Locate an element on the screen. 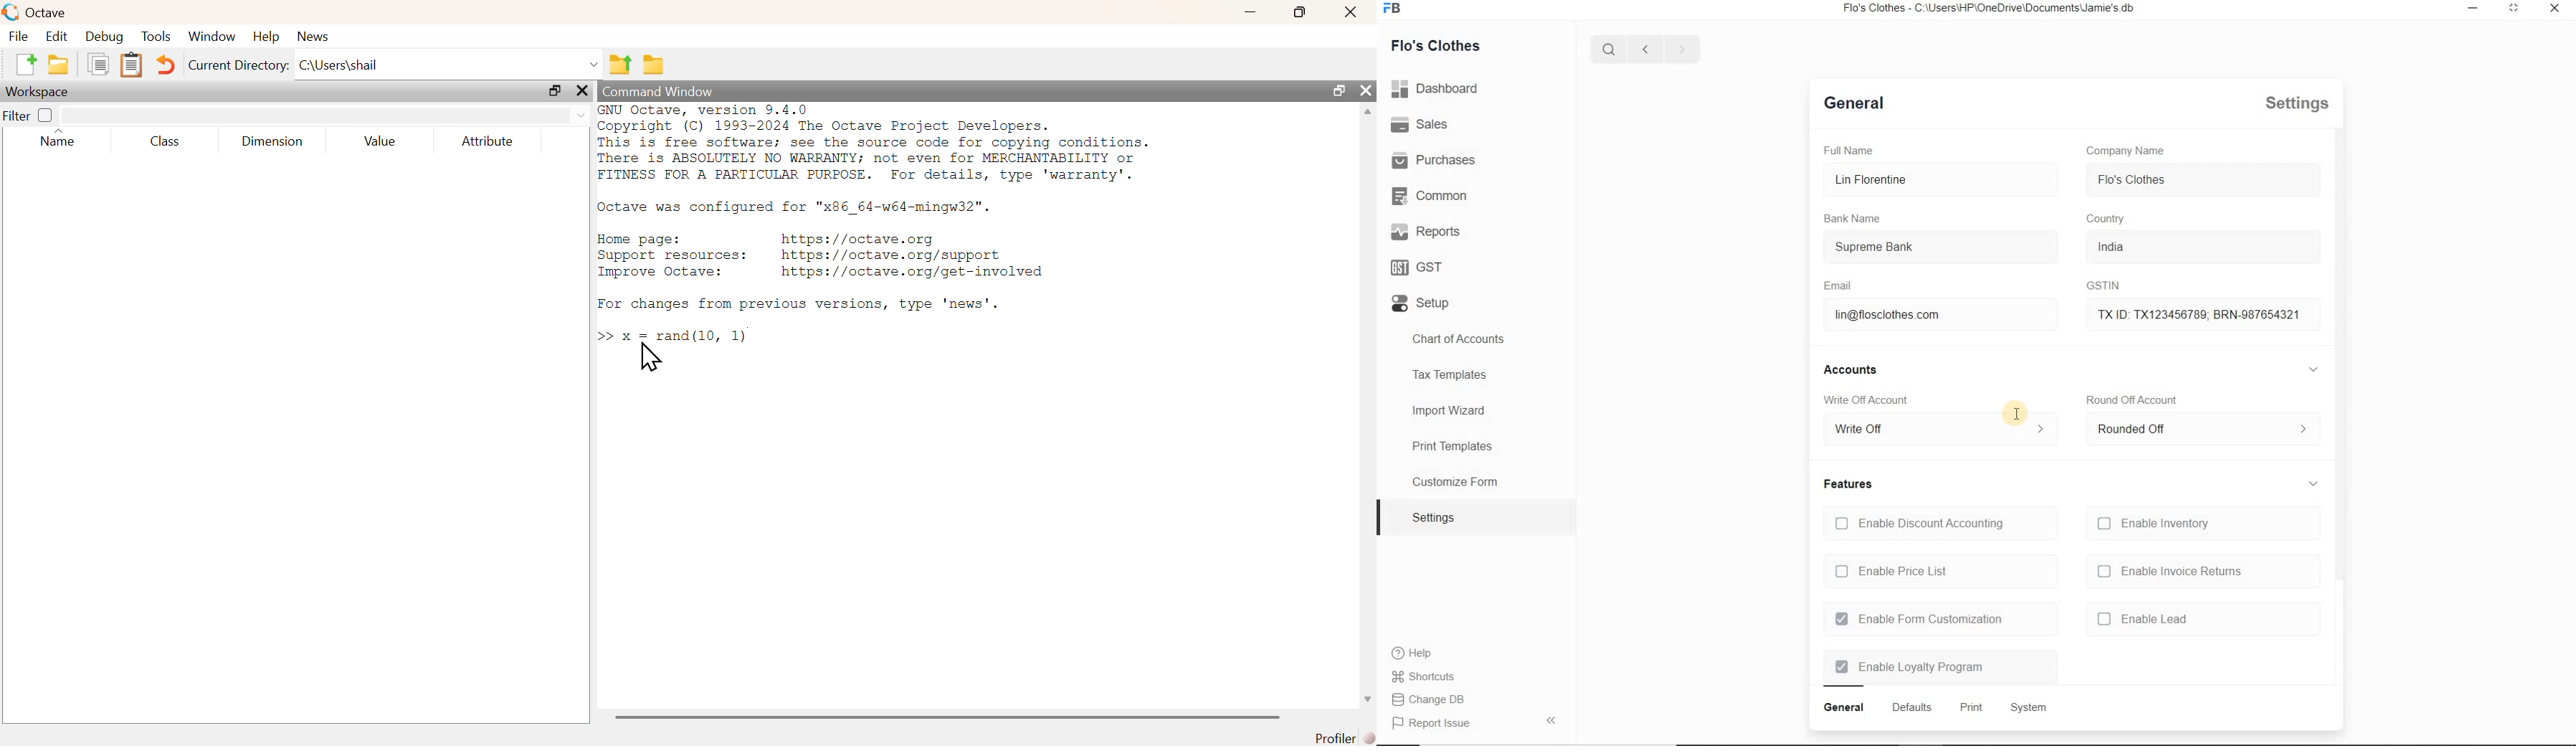  Write Off Account is located at coordinates (1865, 399).